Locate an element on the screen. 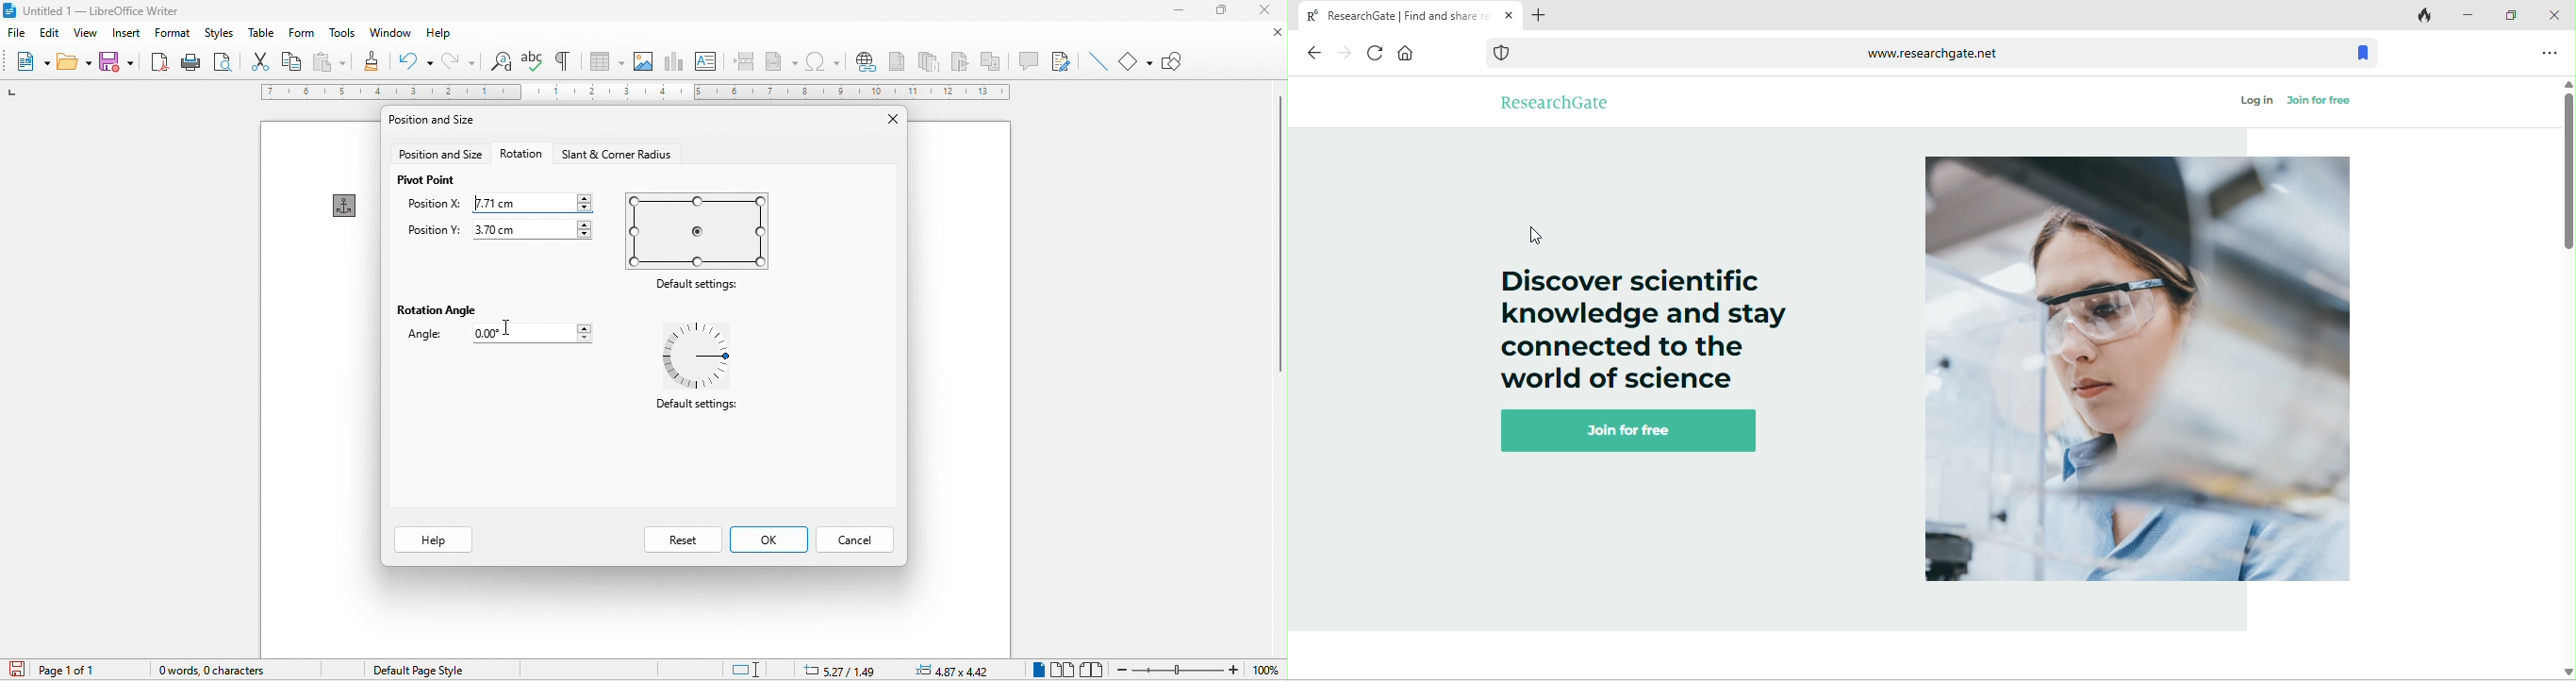  page break is located at coordinates (742, 59).